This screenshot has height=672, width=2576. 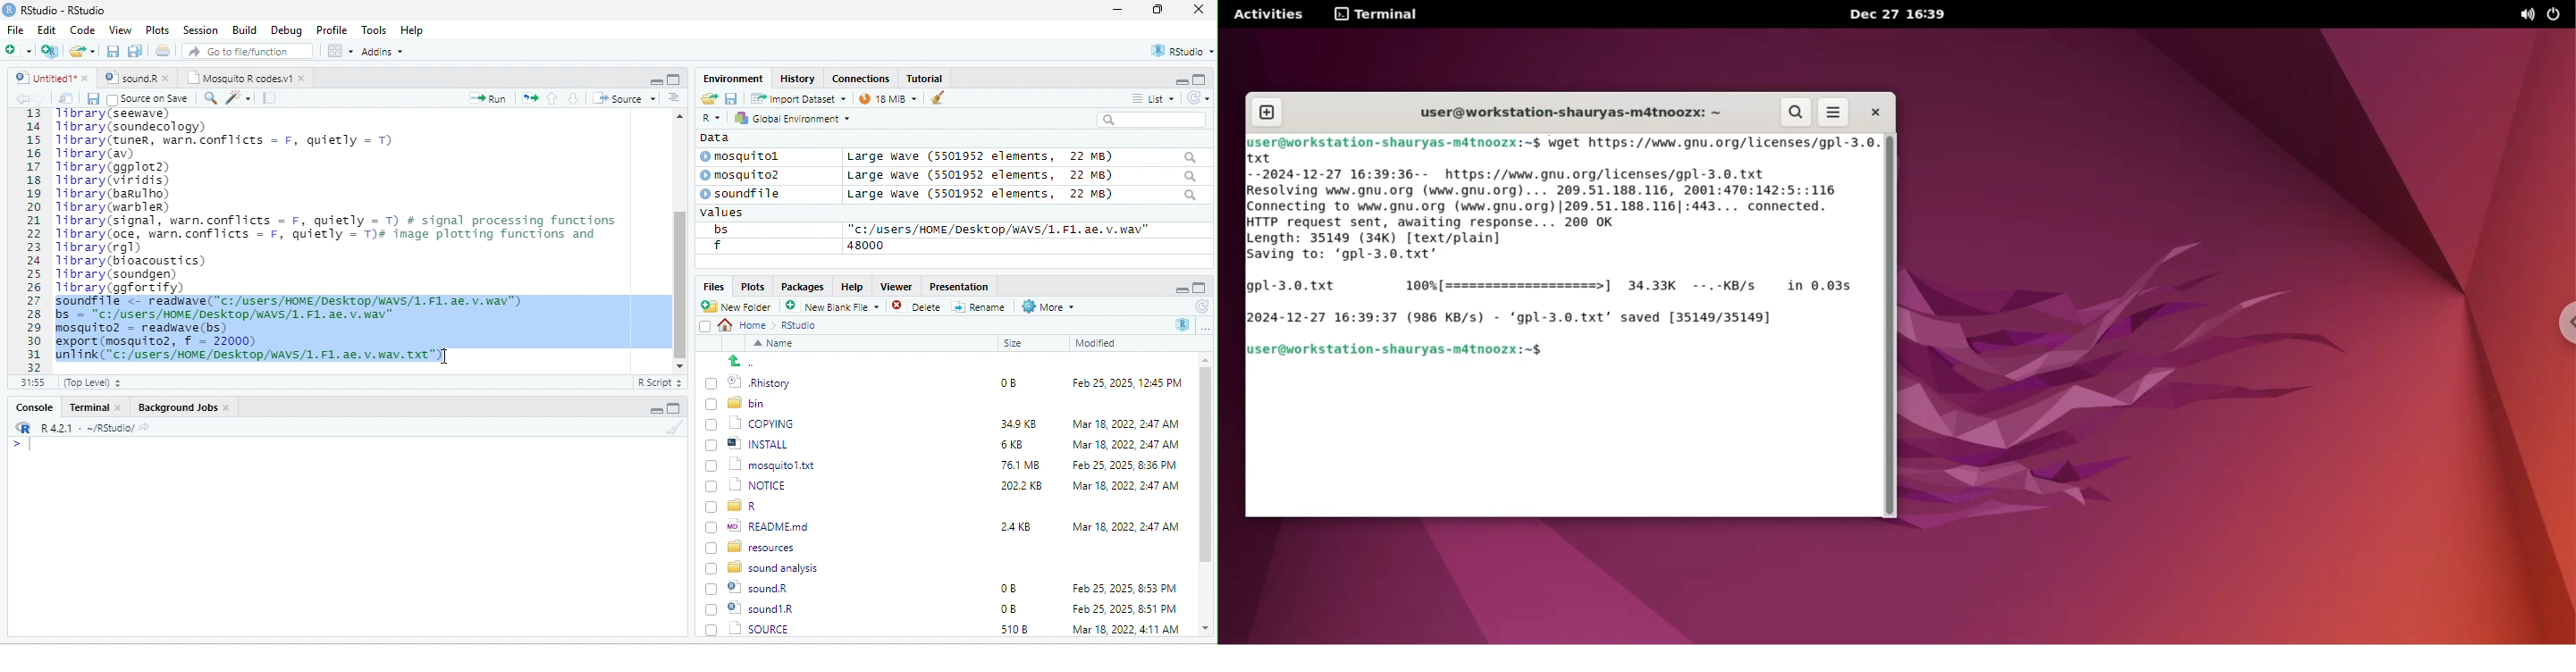 I want to click on hy Global Environment ~, so click(x=787, y=118).